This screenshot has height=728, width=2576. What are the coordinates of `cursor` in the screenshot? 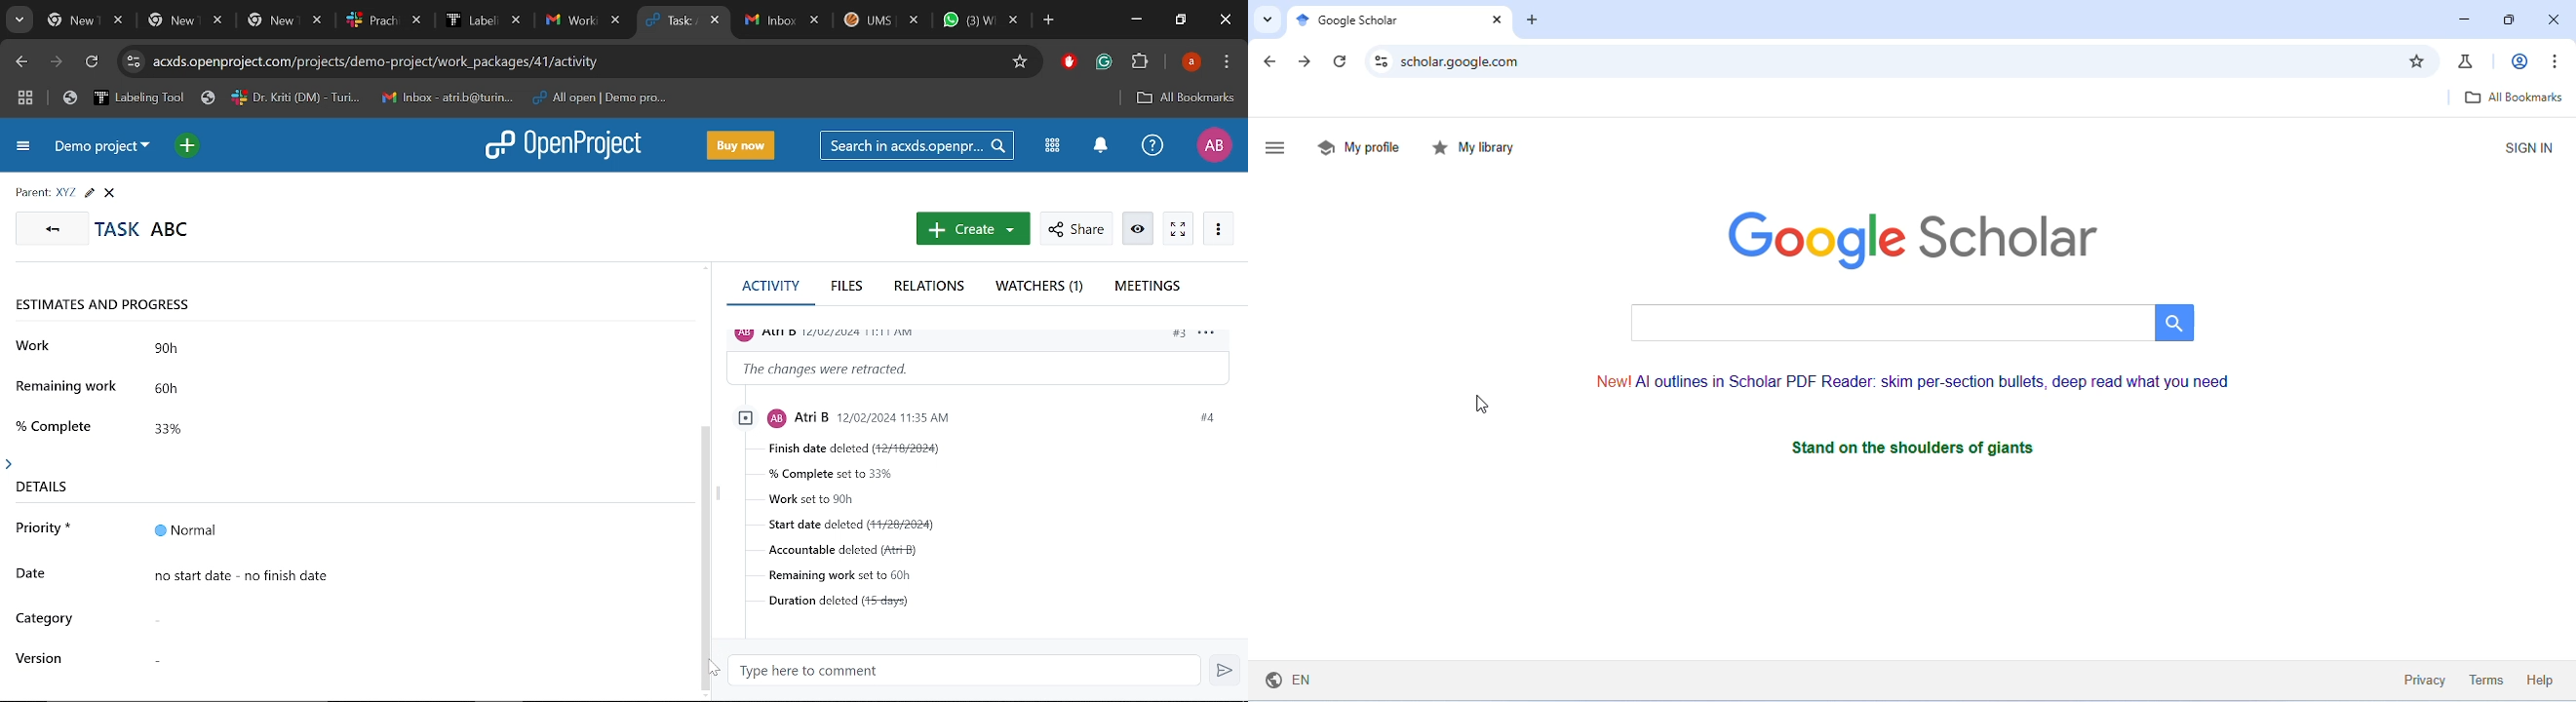 It's located at (705, 670).